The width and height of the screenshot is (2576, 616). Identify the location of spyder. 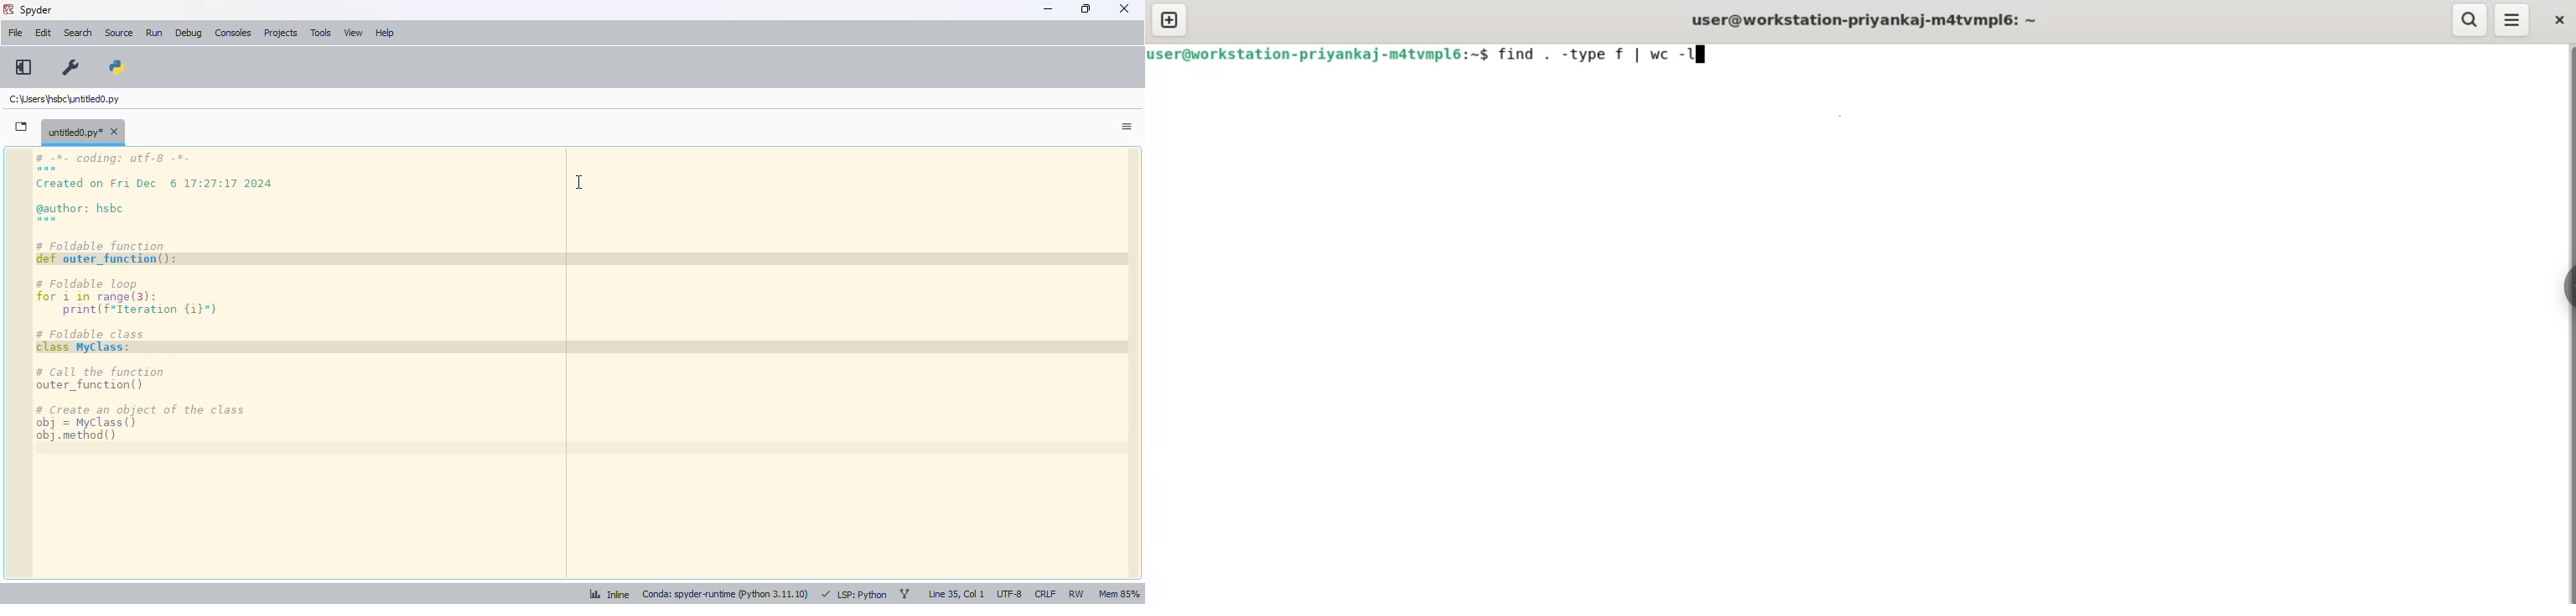
(36, 10).